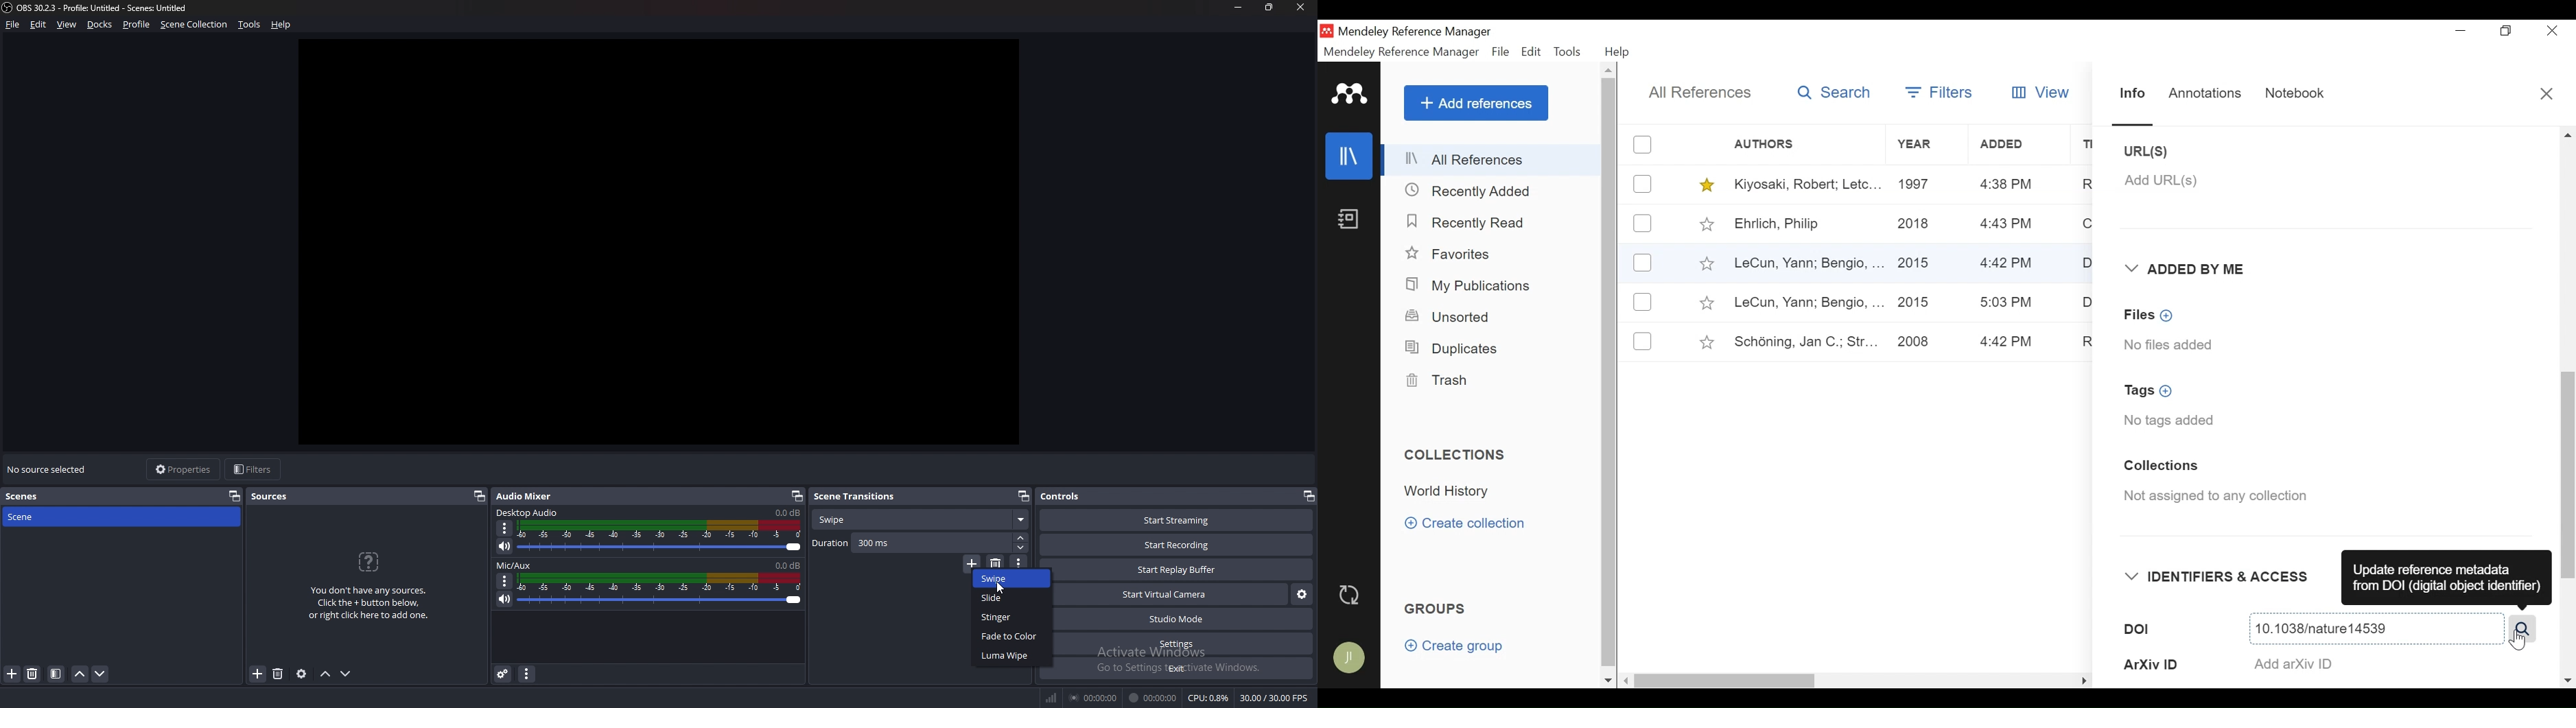 Image resolution: width=2576 pixels, height=728 pixels. What do you see at coordinates (1476, 103) in the screenshot?
I see `Add References` at bounding box center [1476, 103].